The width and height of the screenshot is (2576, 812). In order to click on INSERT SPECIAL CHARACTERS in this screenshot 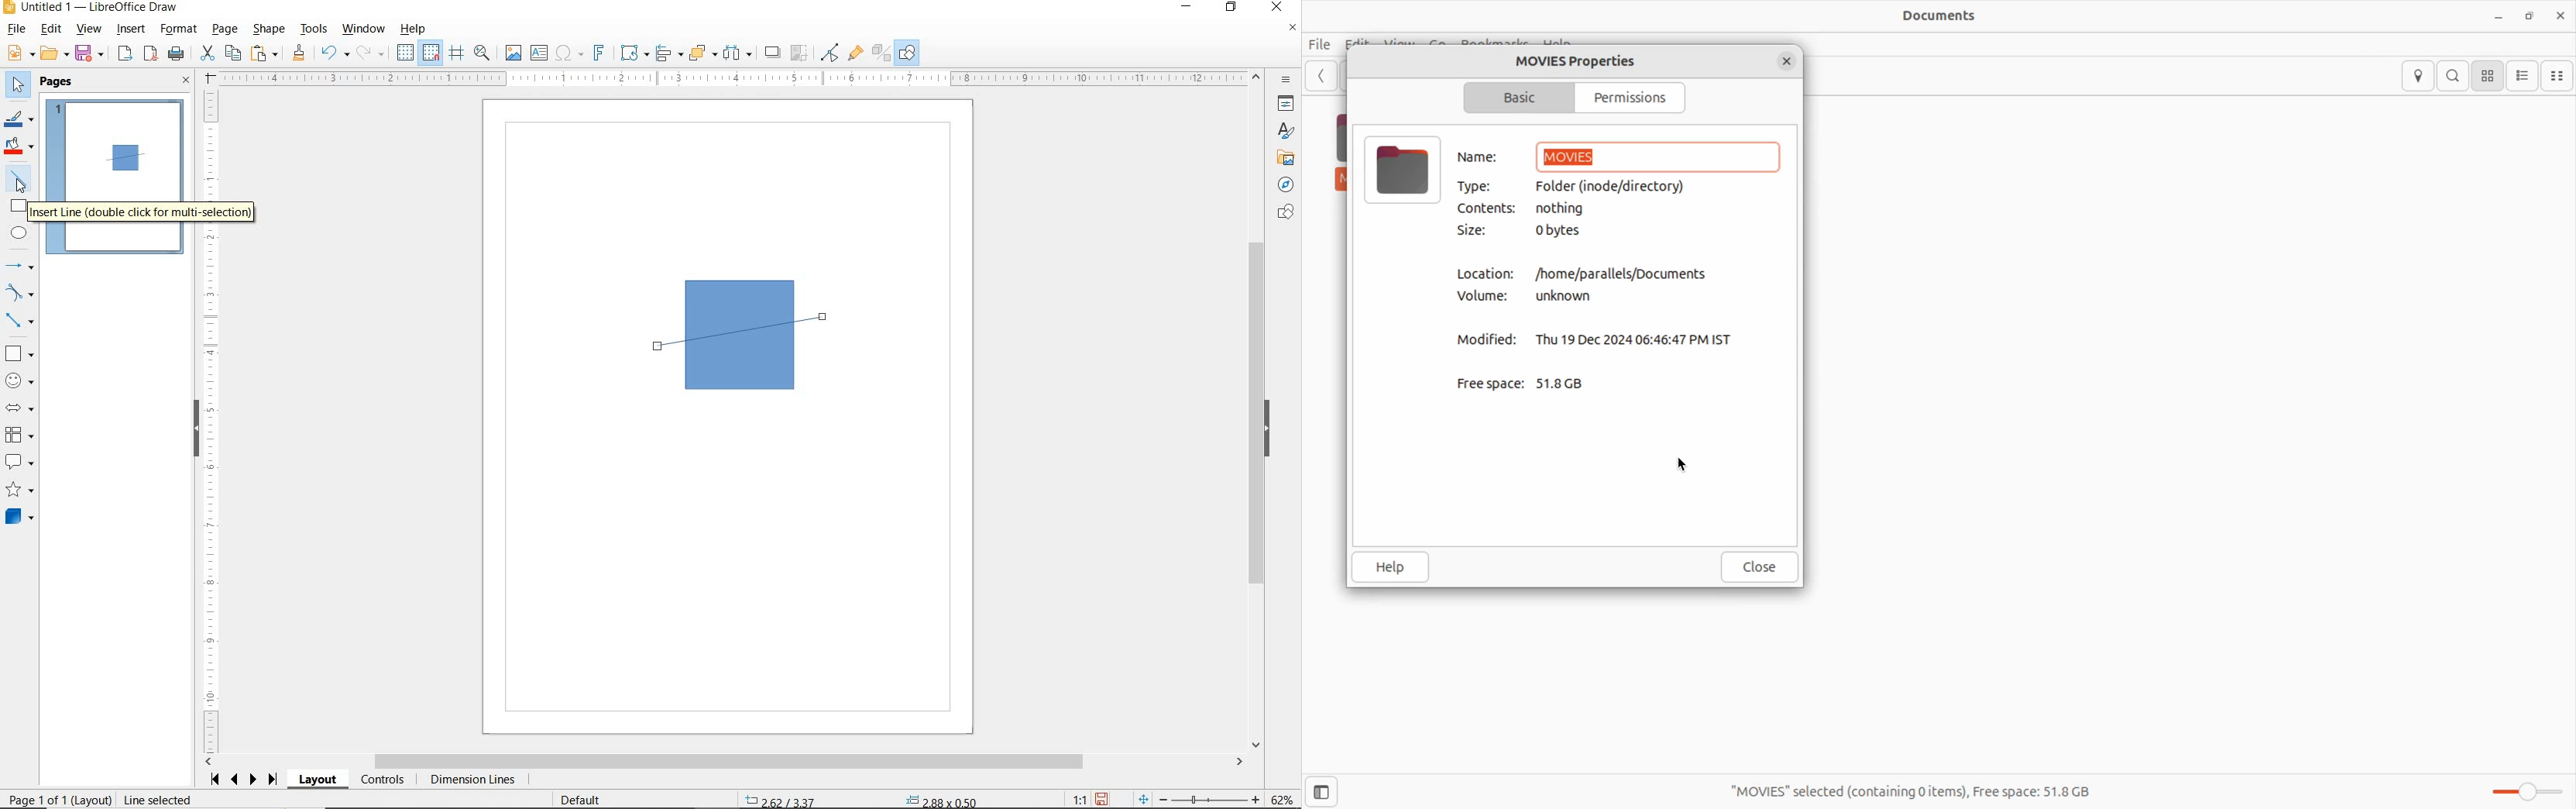, I will do `click(568, 53)`.